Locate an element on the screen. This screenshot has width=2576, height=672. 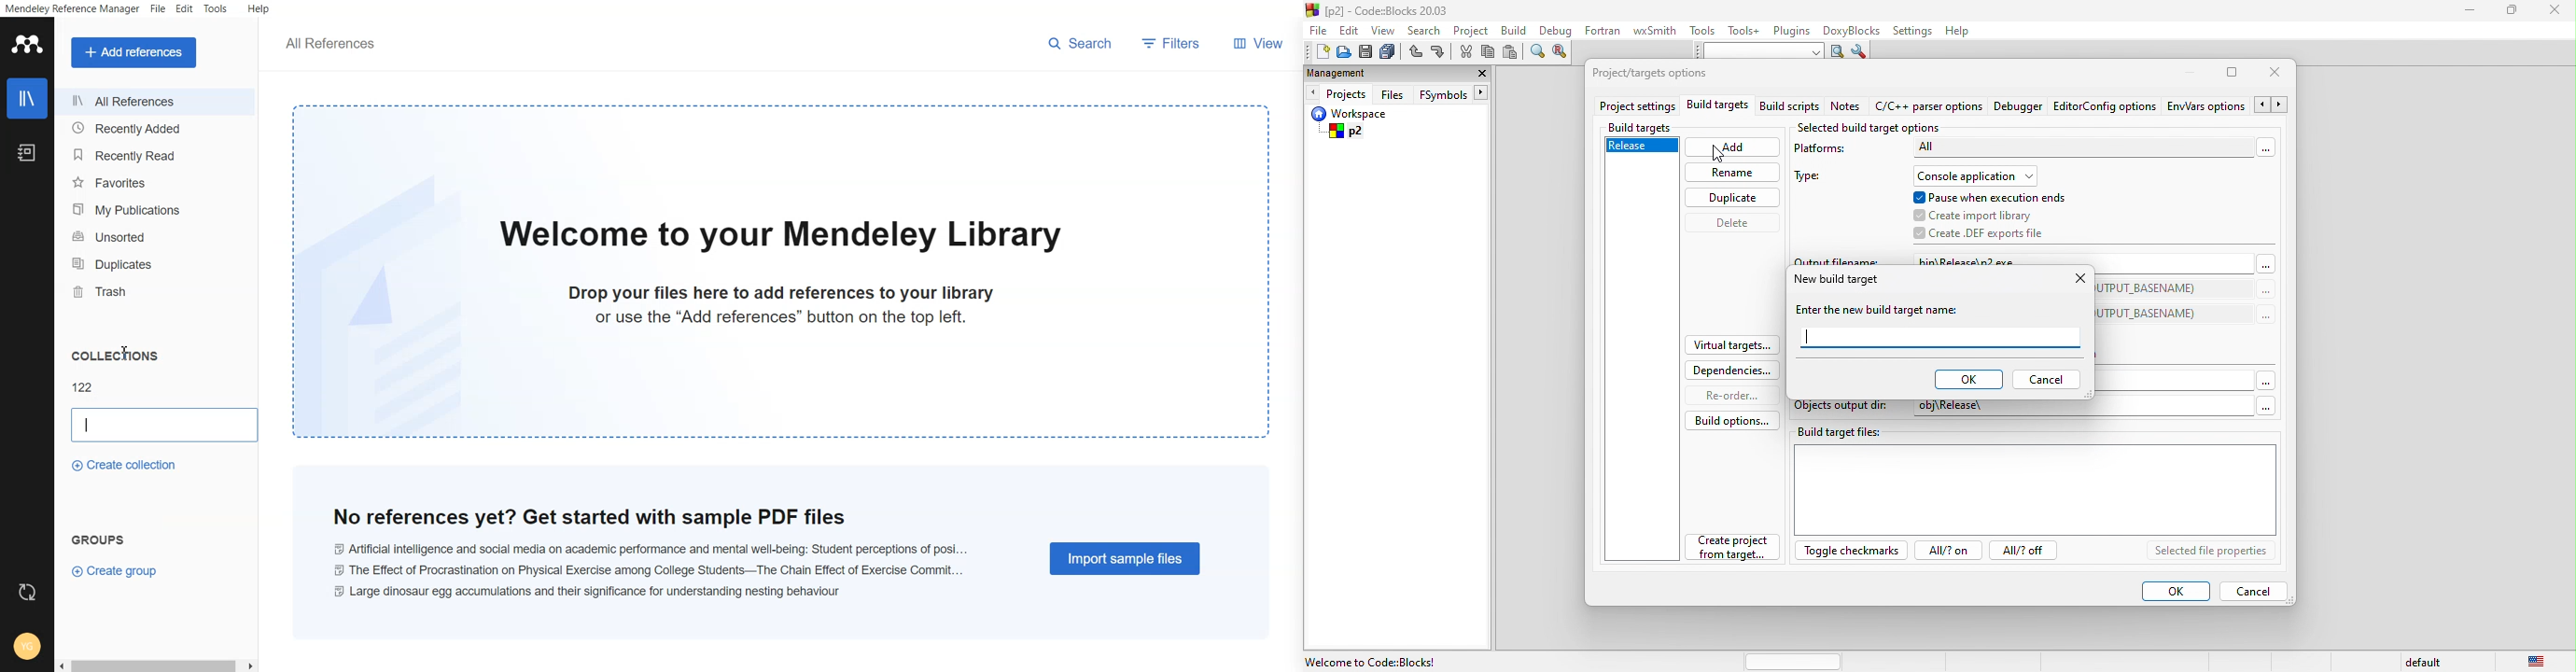
Create collections is located at coordinates (130, 465).